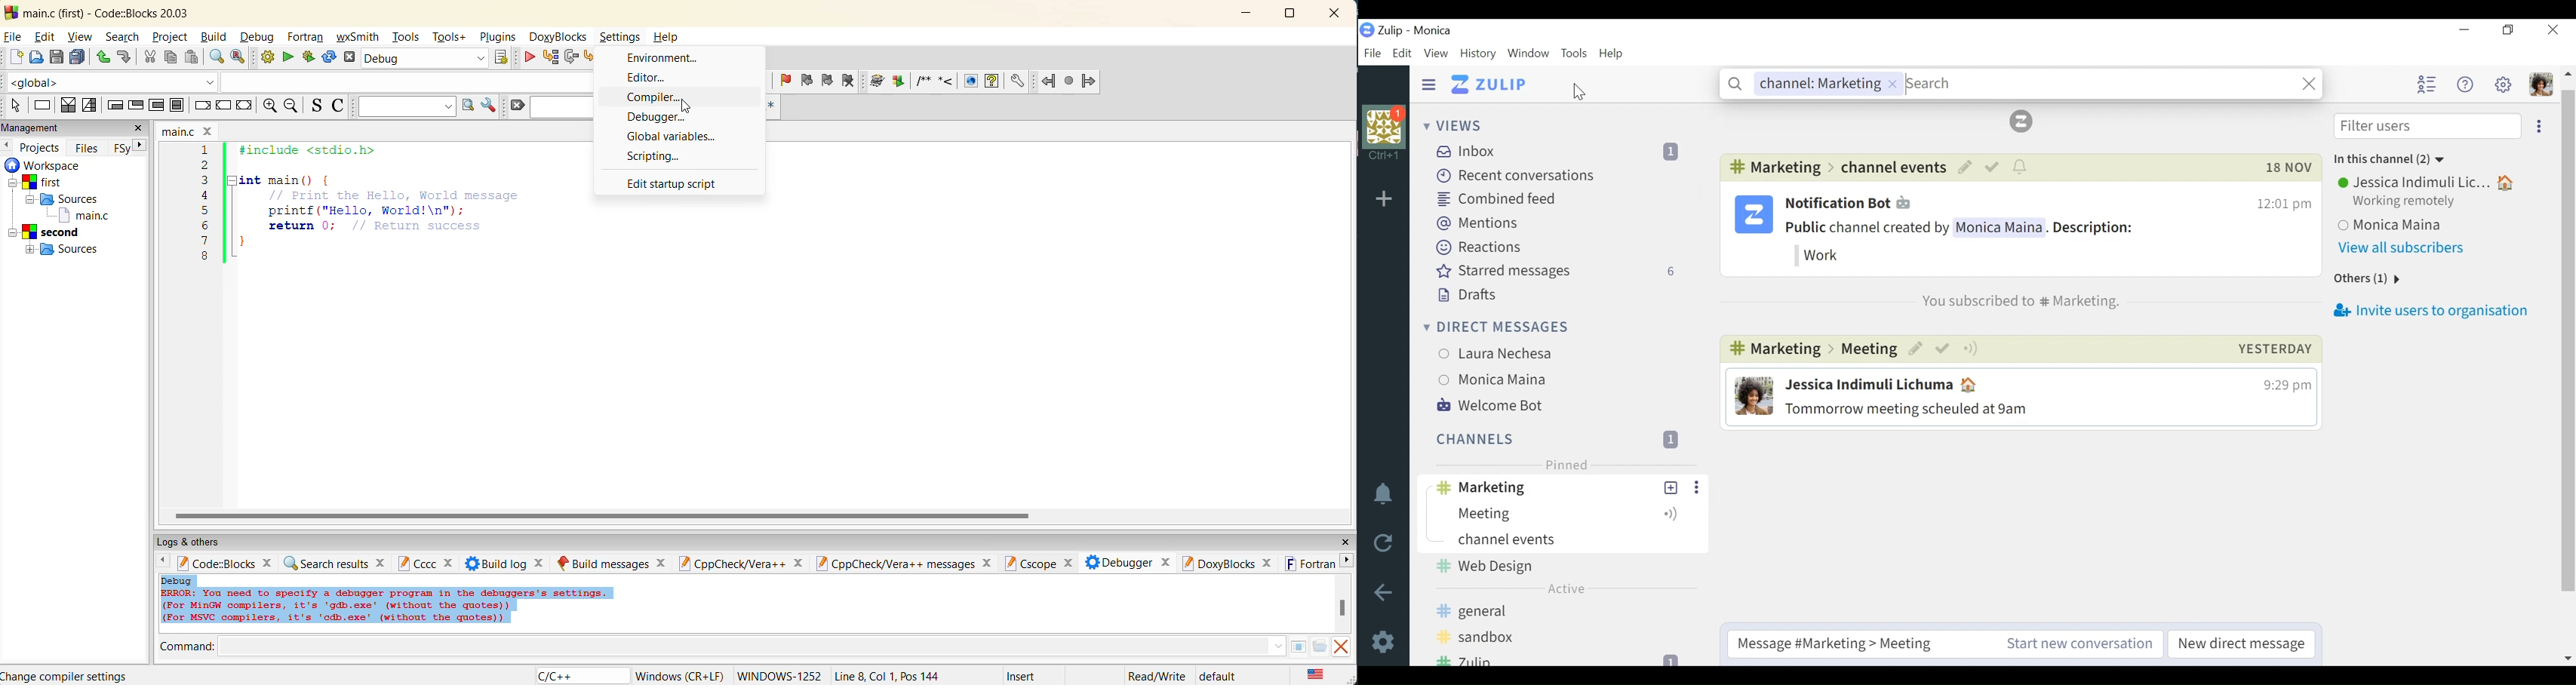  I want to click on global variables, so click(674, 138).